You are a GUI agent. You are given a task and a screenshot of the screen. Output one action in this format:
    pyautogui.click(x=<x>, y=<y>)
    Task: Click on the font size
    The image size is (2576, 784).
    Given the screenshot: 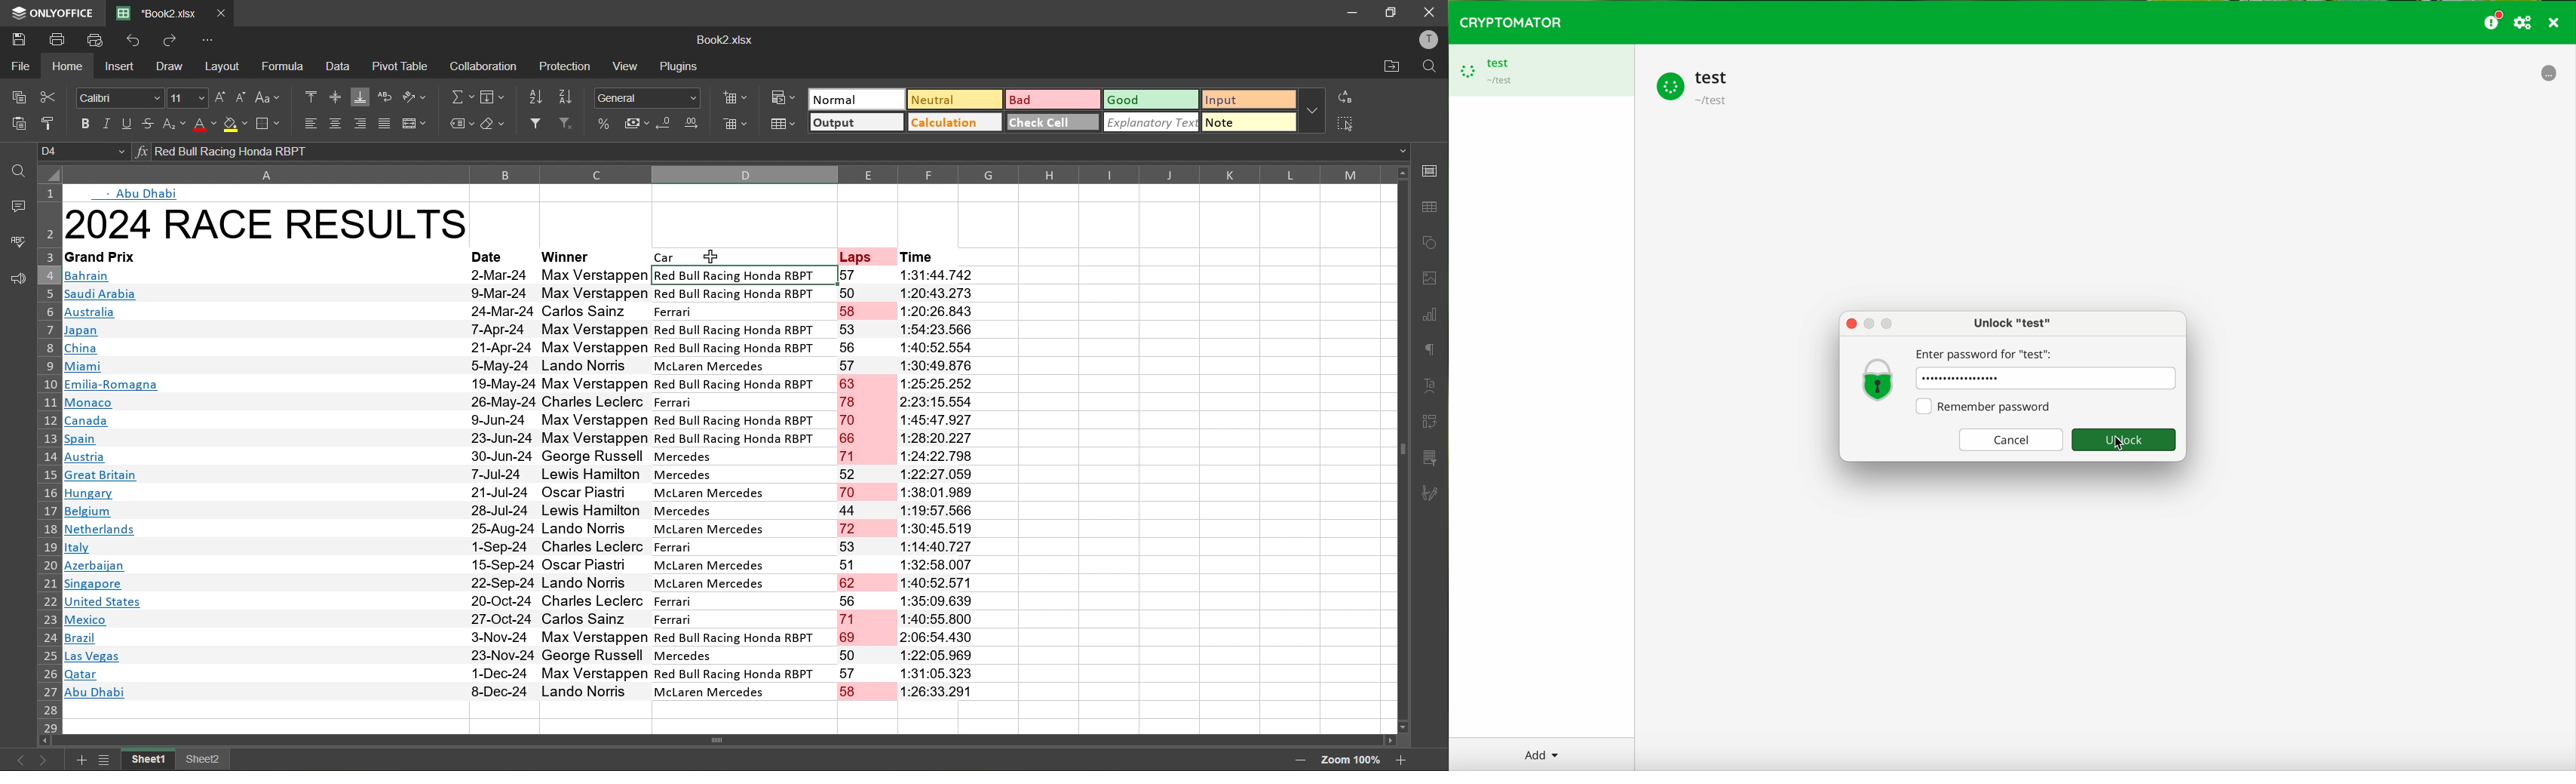 What is the action you would take?
    pyautogui.click(x=190, y=97)
    